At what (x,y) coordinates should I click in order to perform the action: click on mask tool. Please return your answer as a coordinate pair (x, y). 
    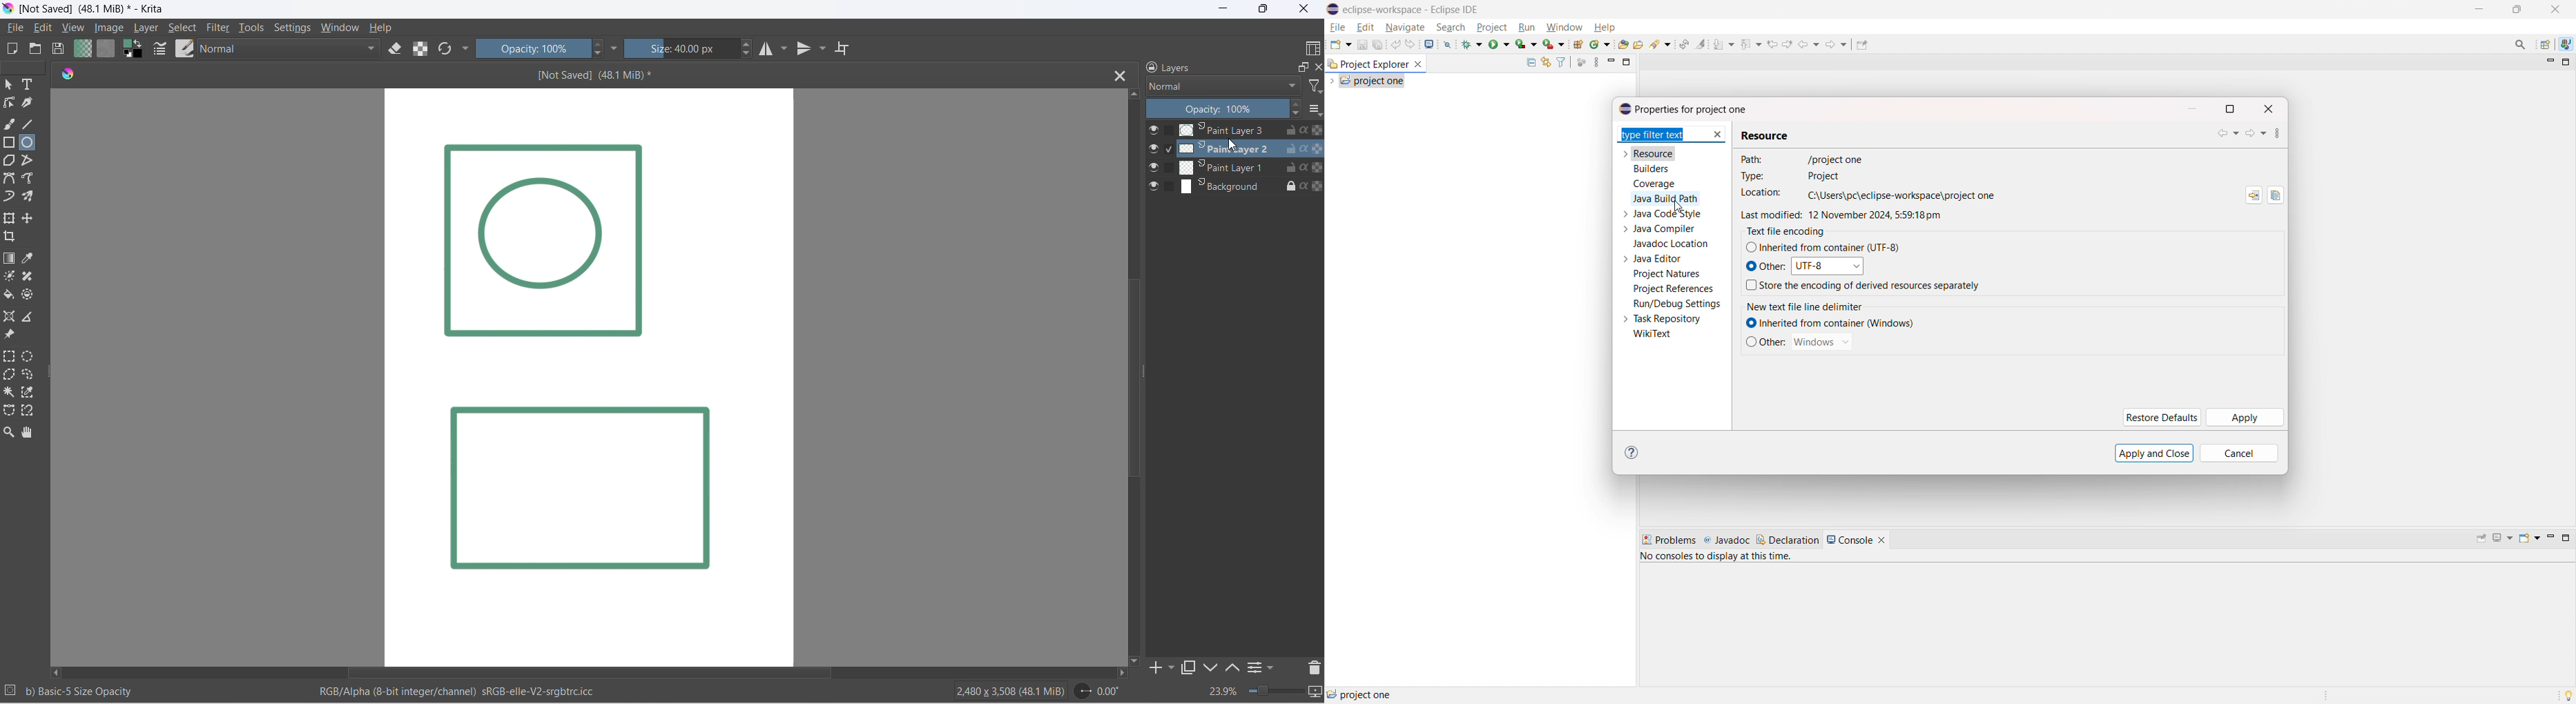
    Looking at the image, I should click on (10, 277).